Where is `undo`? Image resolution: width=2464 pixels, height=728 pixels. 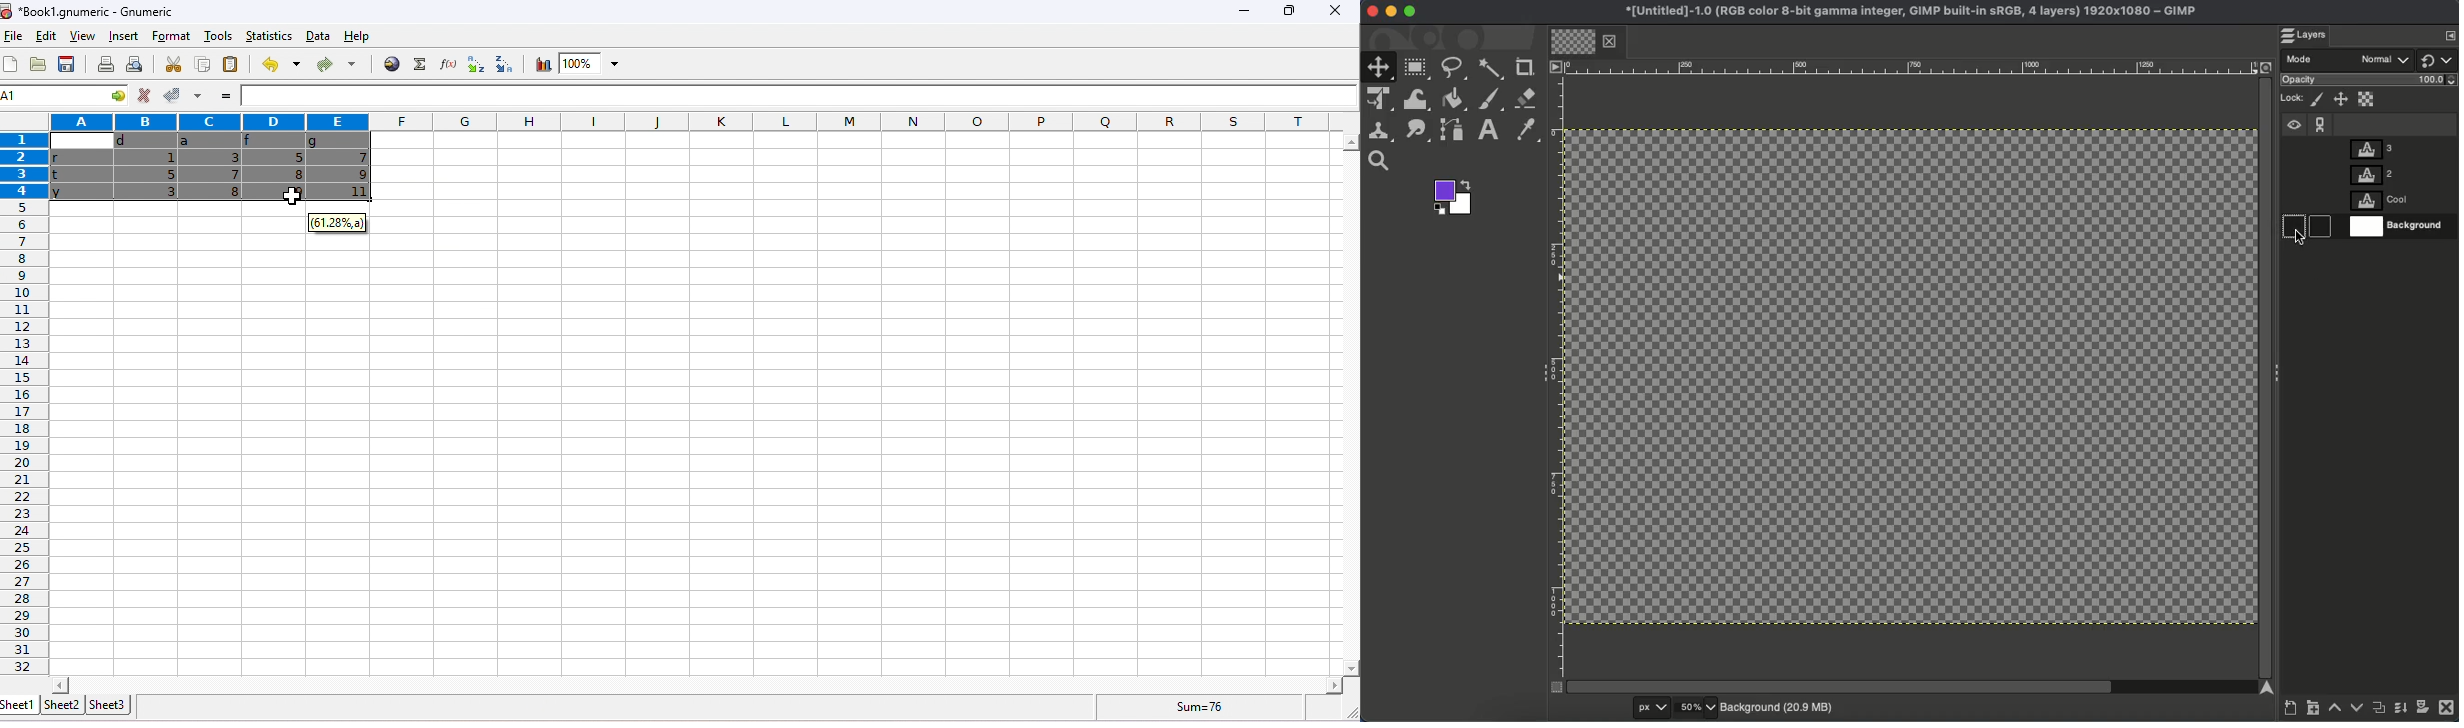 undo is located at coordinates (283, 65).